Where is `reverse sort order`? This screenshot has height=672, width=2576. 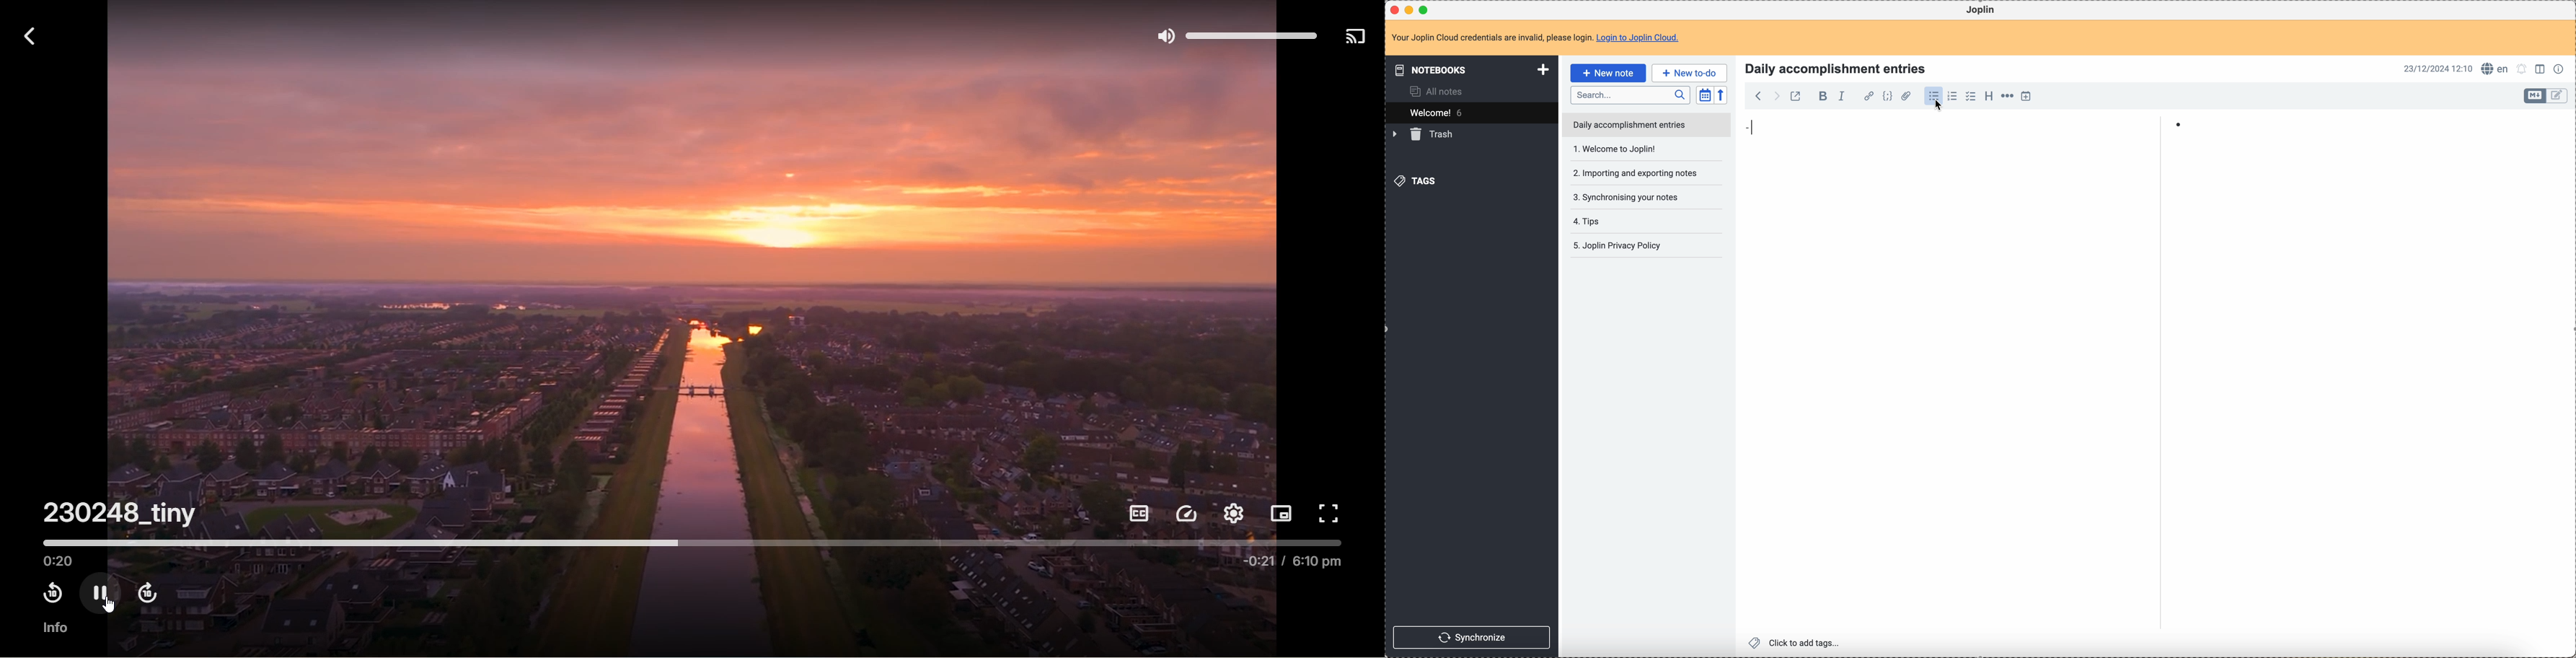
reverse sort order is located at coordinates (1721, 95).